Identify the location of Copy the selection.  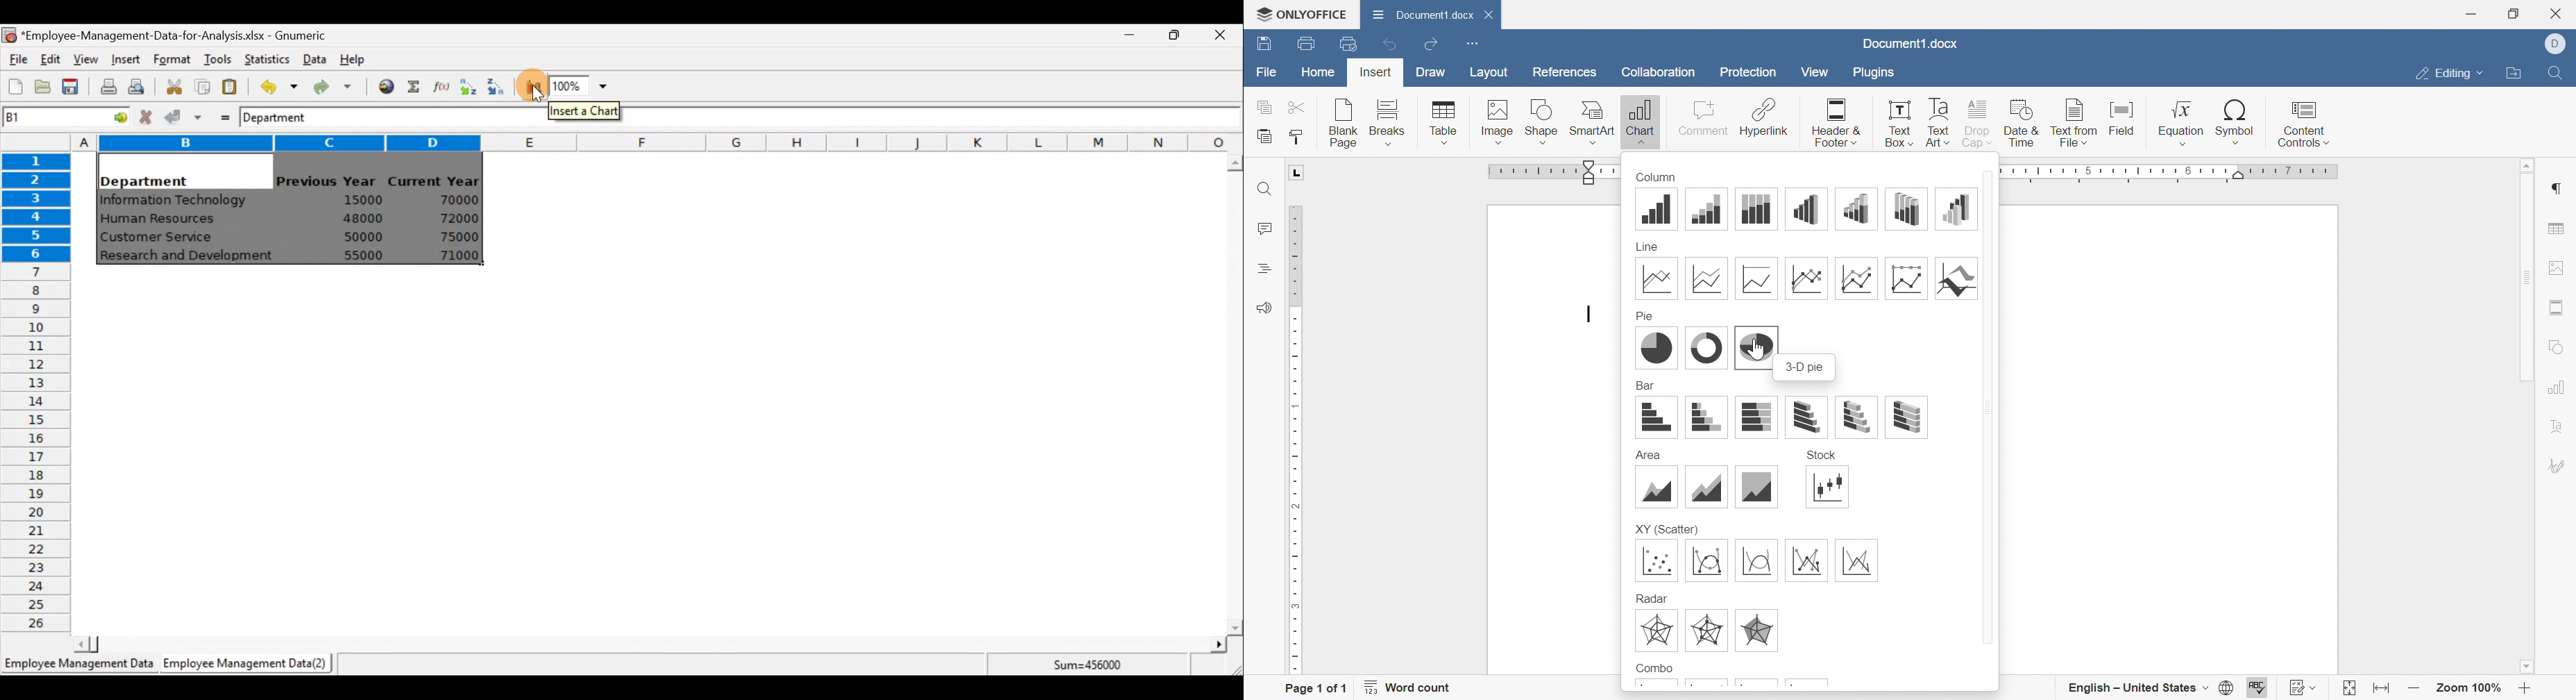
(201, 84).